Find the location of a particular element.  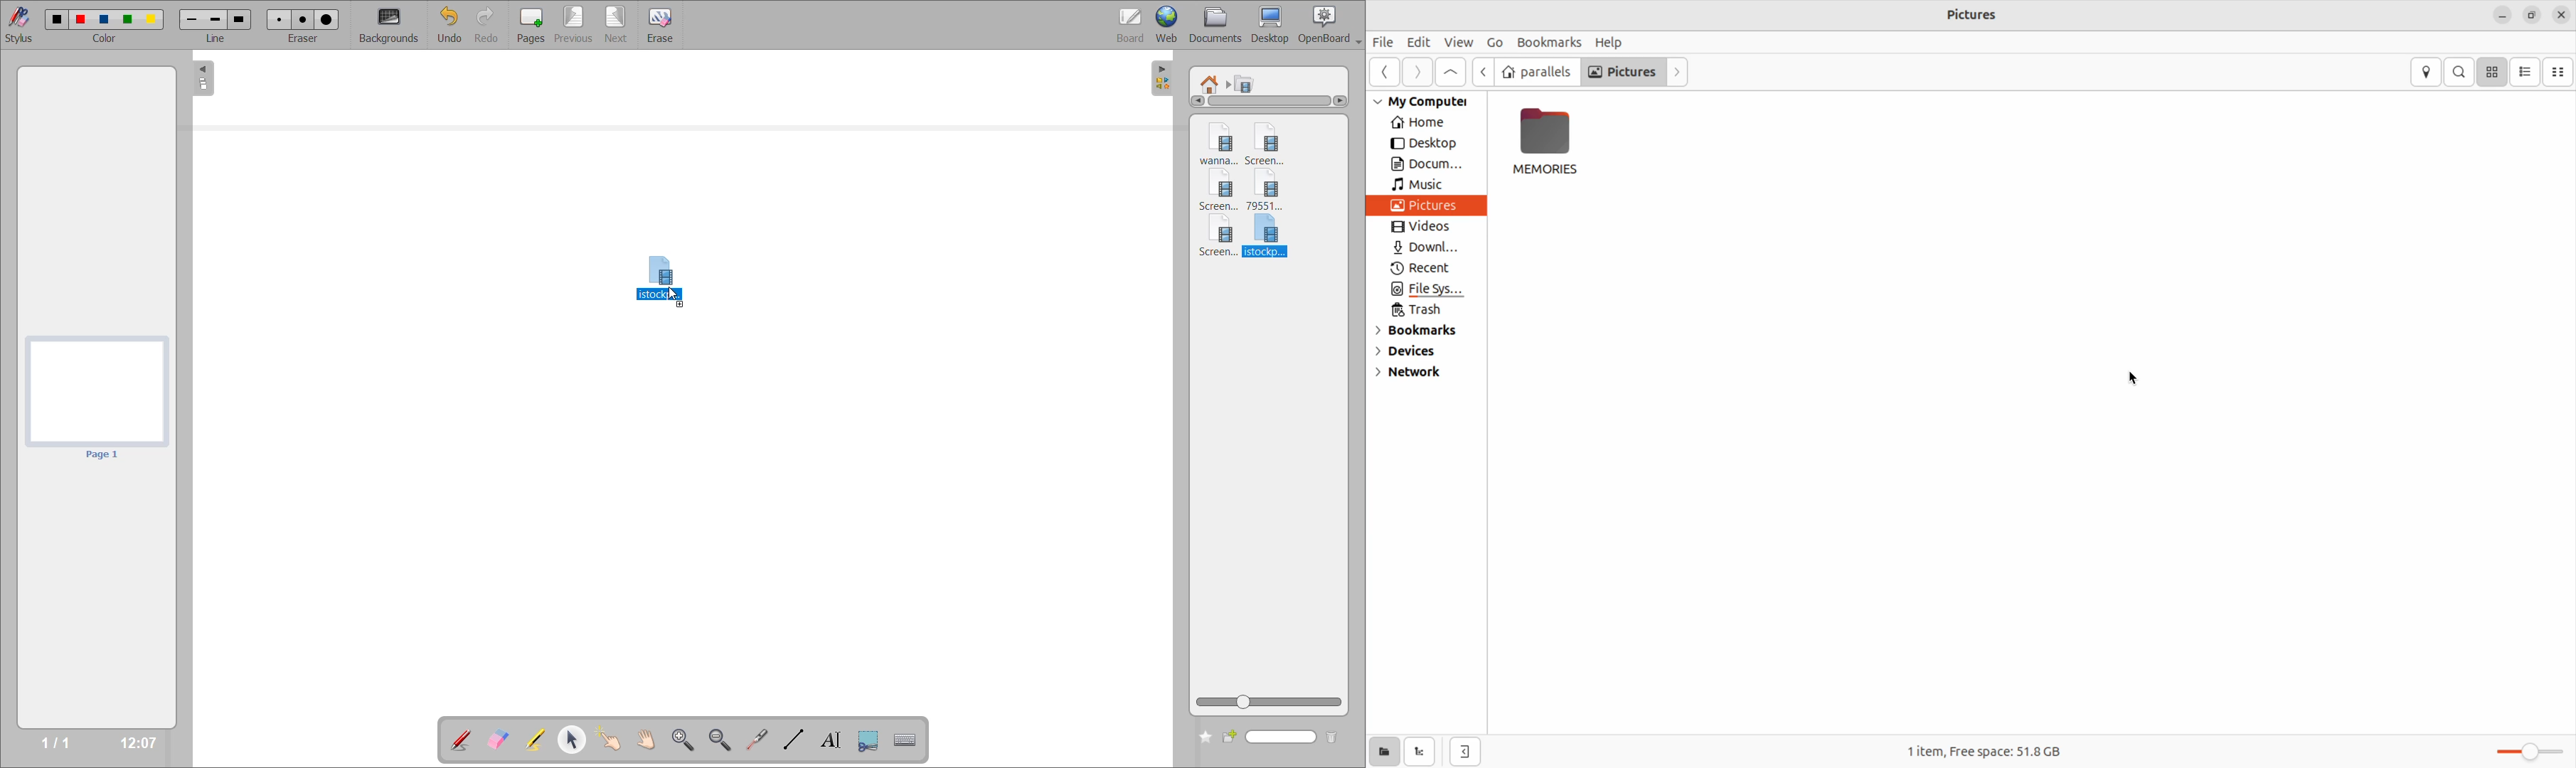

open side bar is located at coordinates (1467, 753).